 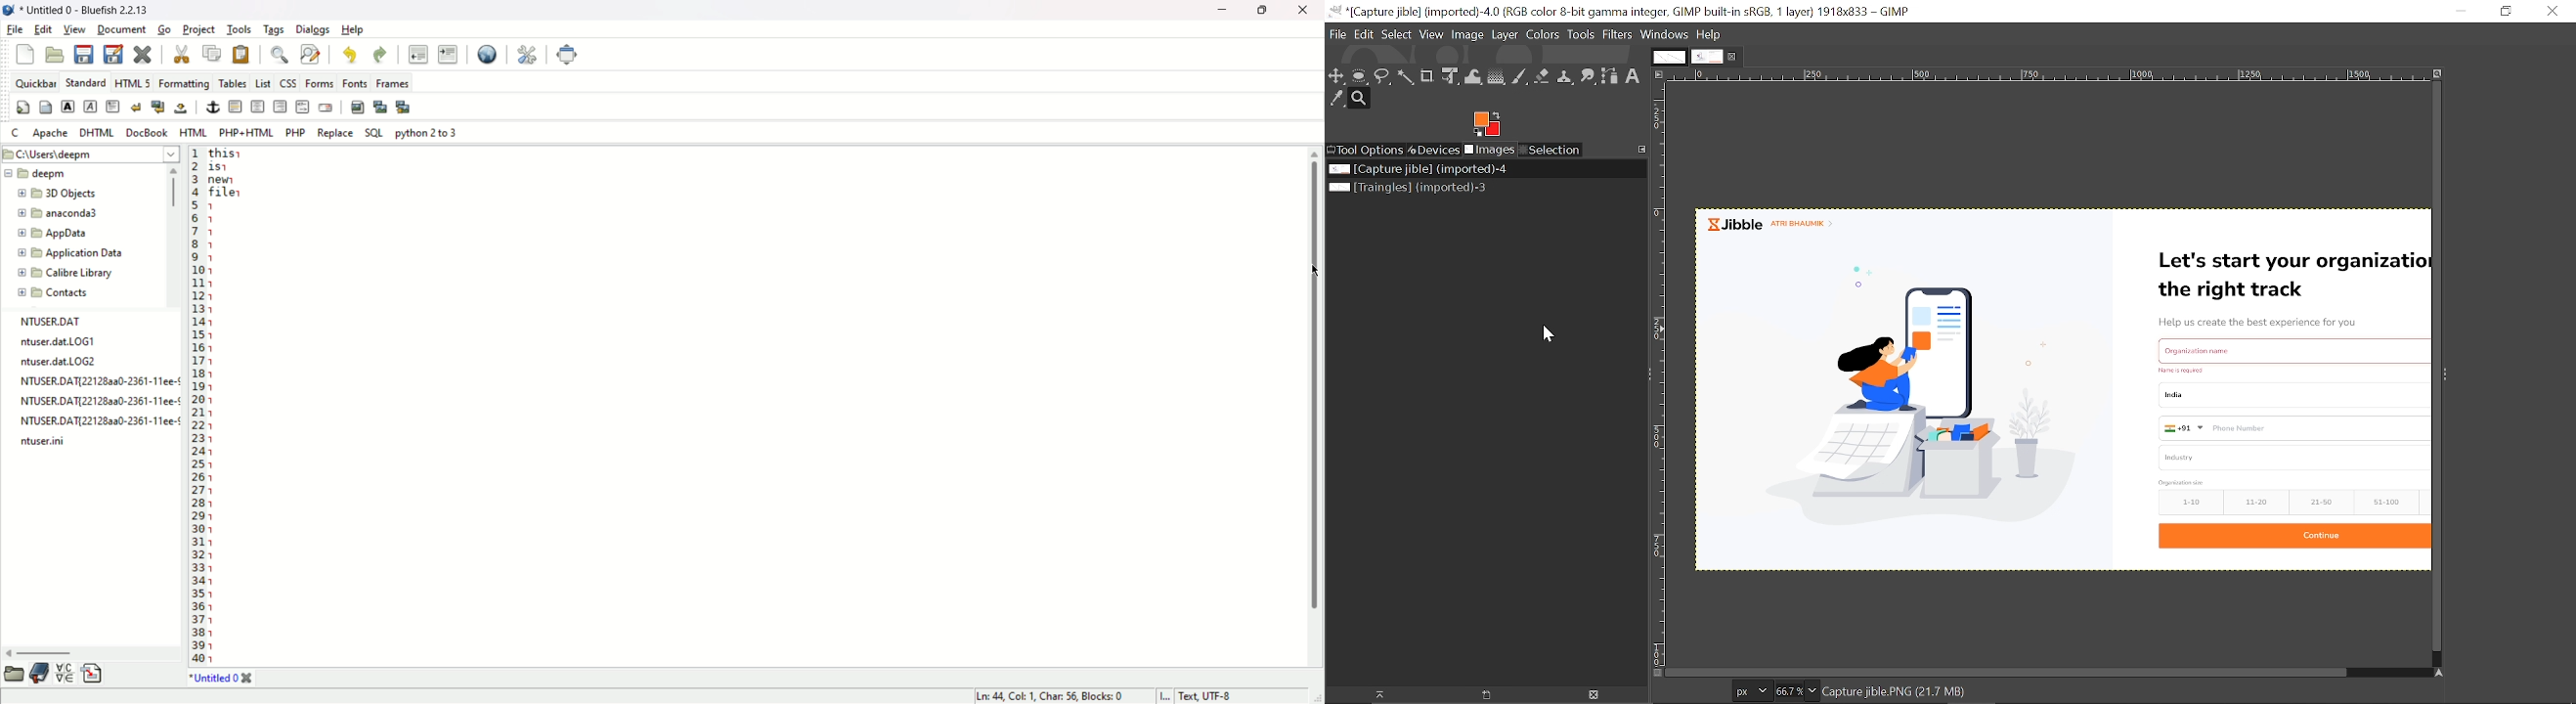 I want to click on Current tab, so click(x=1707, y=58).